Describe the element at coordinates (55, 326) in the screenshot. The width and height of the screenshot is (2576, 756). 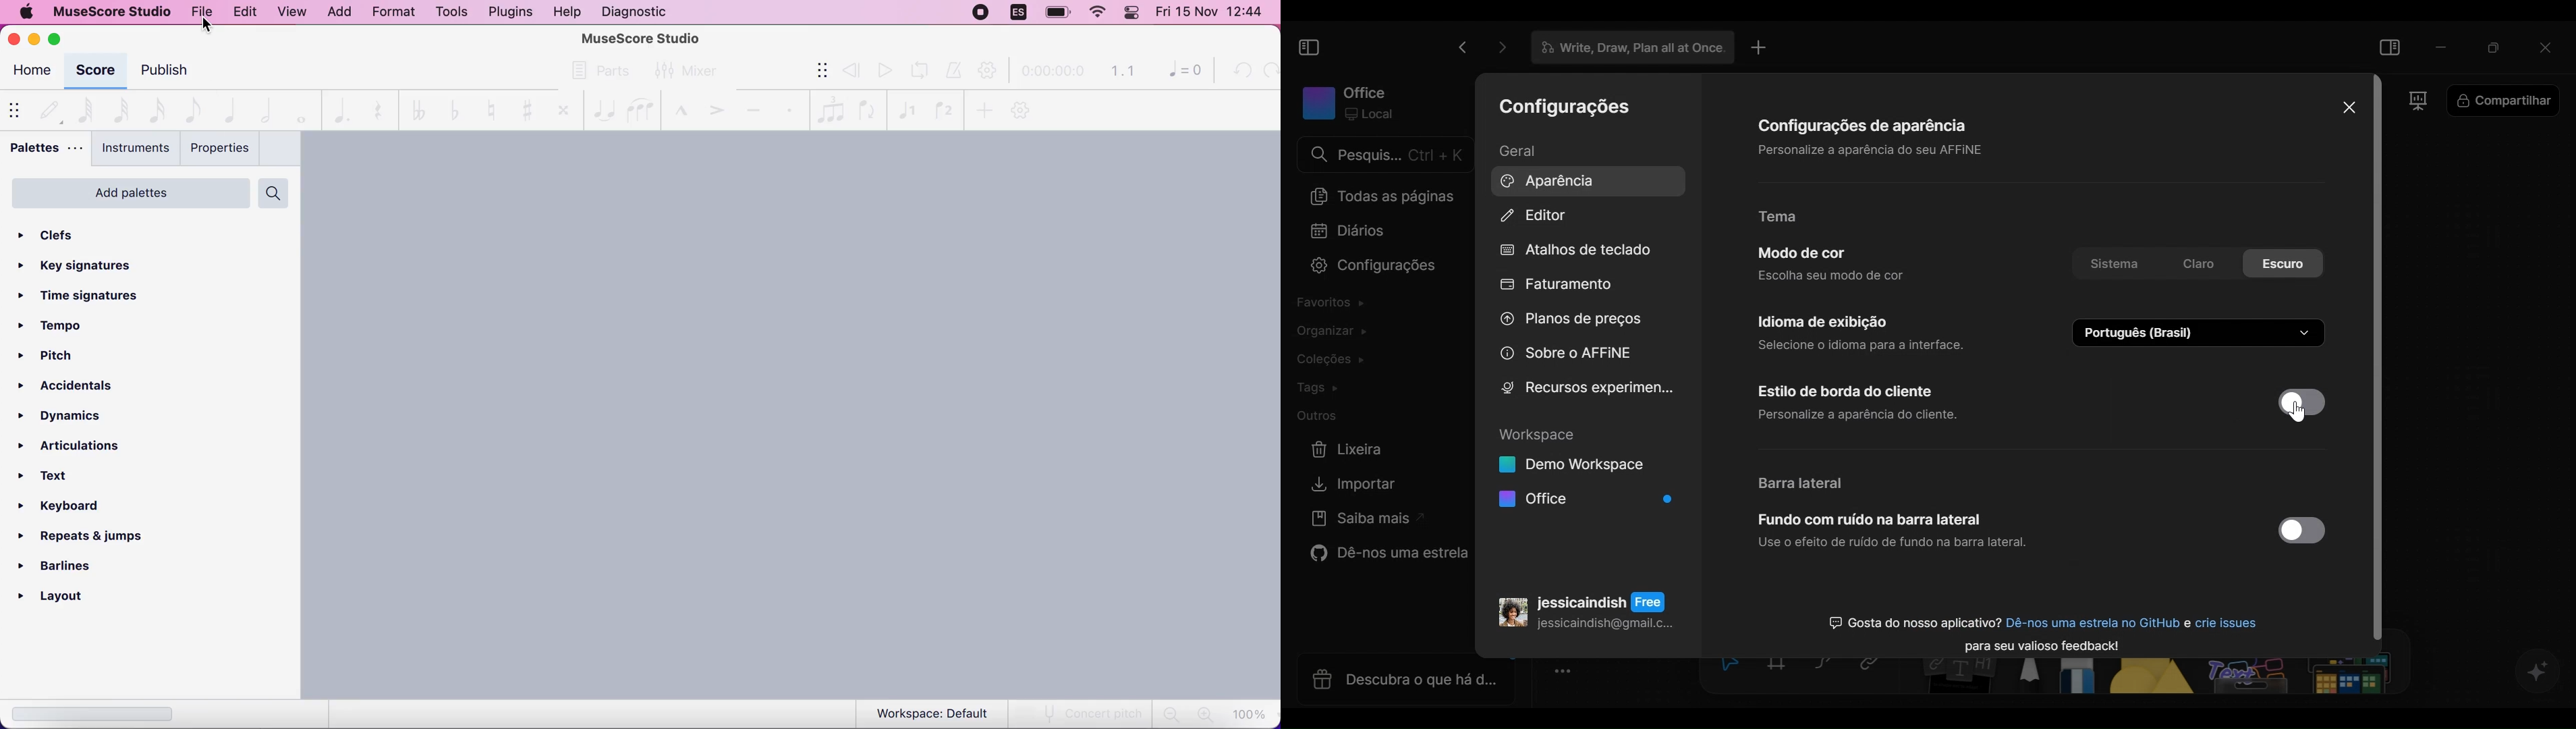
I see `tempo` at that location.